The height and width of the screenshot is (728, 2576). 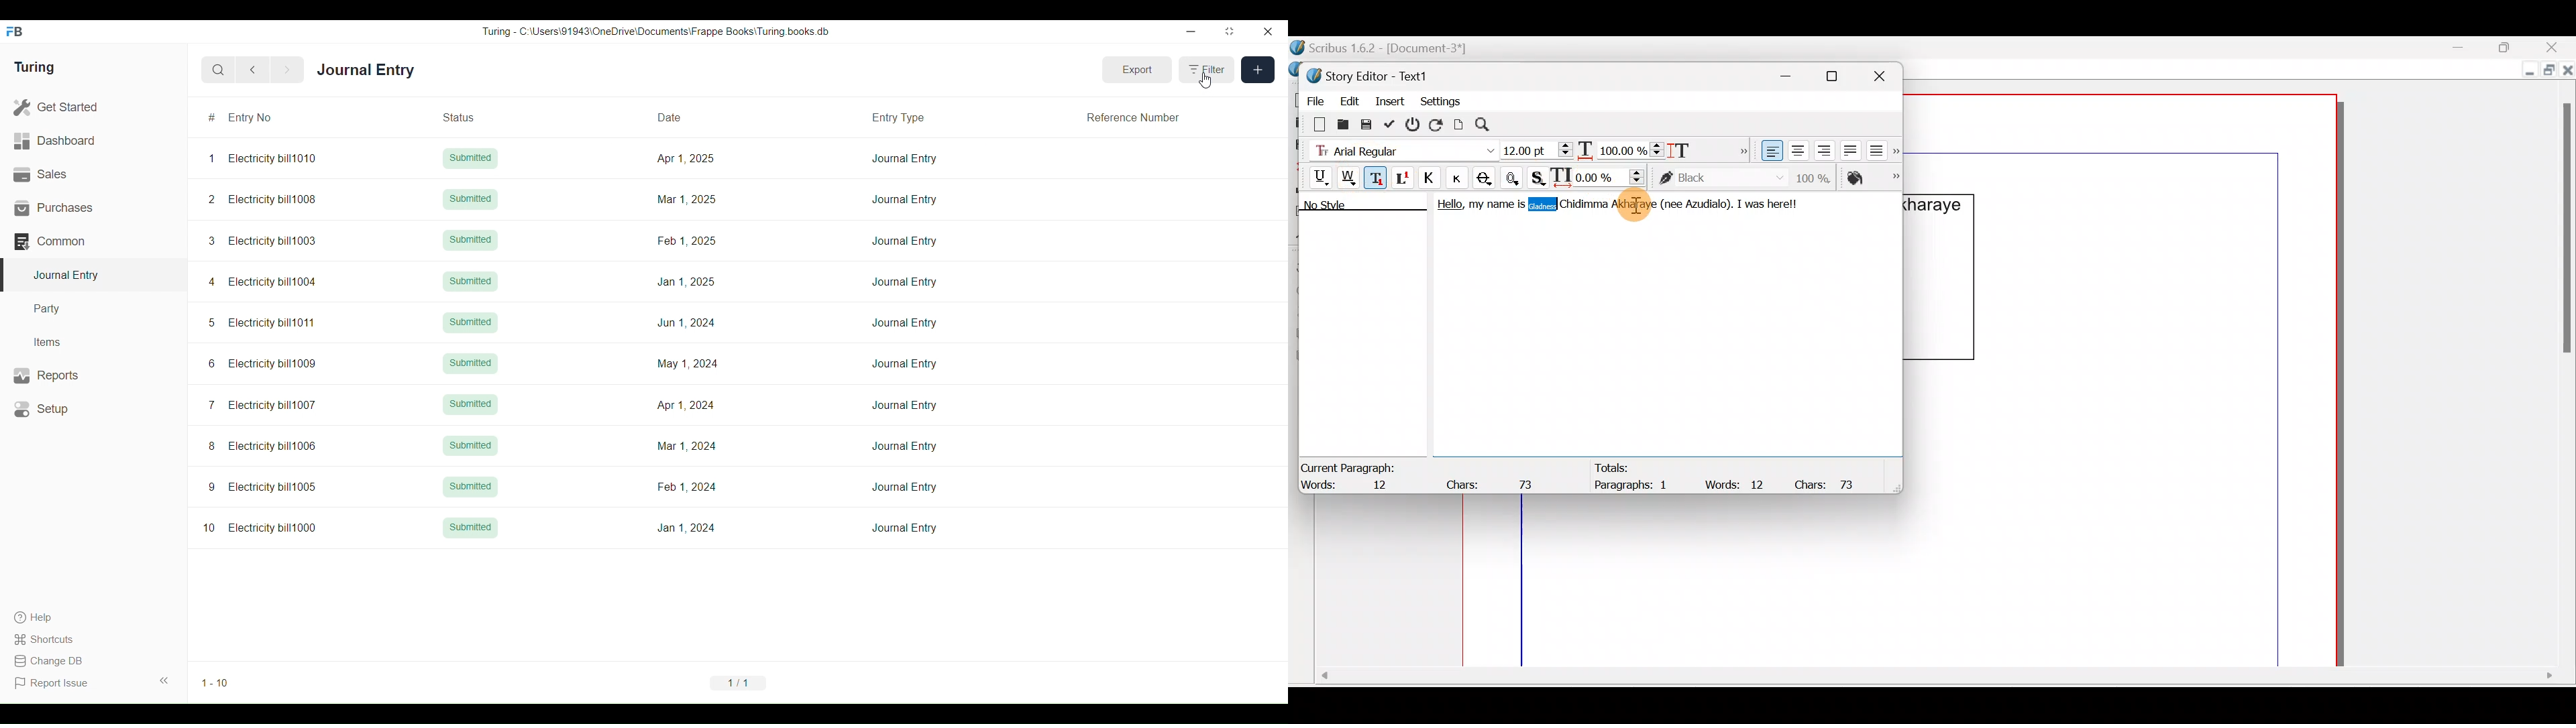 What do you see at coordinates (1350, 177) in the screenshot?
I see `Underline words only` at bounding box center [1350, 177].